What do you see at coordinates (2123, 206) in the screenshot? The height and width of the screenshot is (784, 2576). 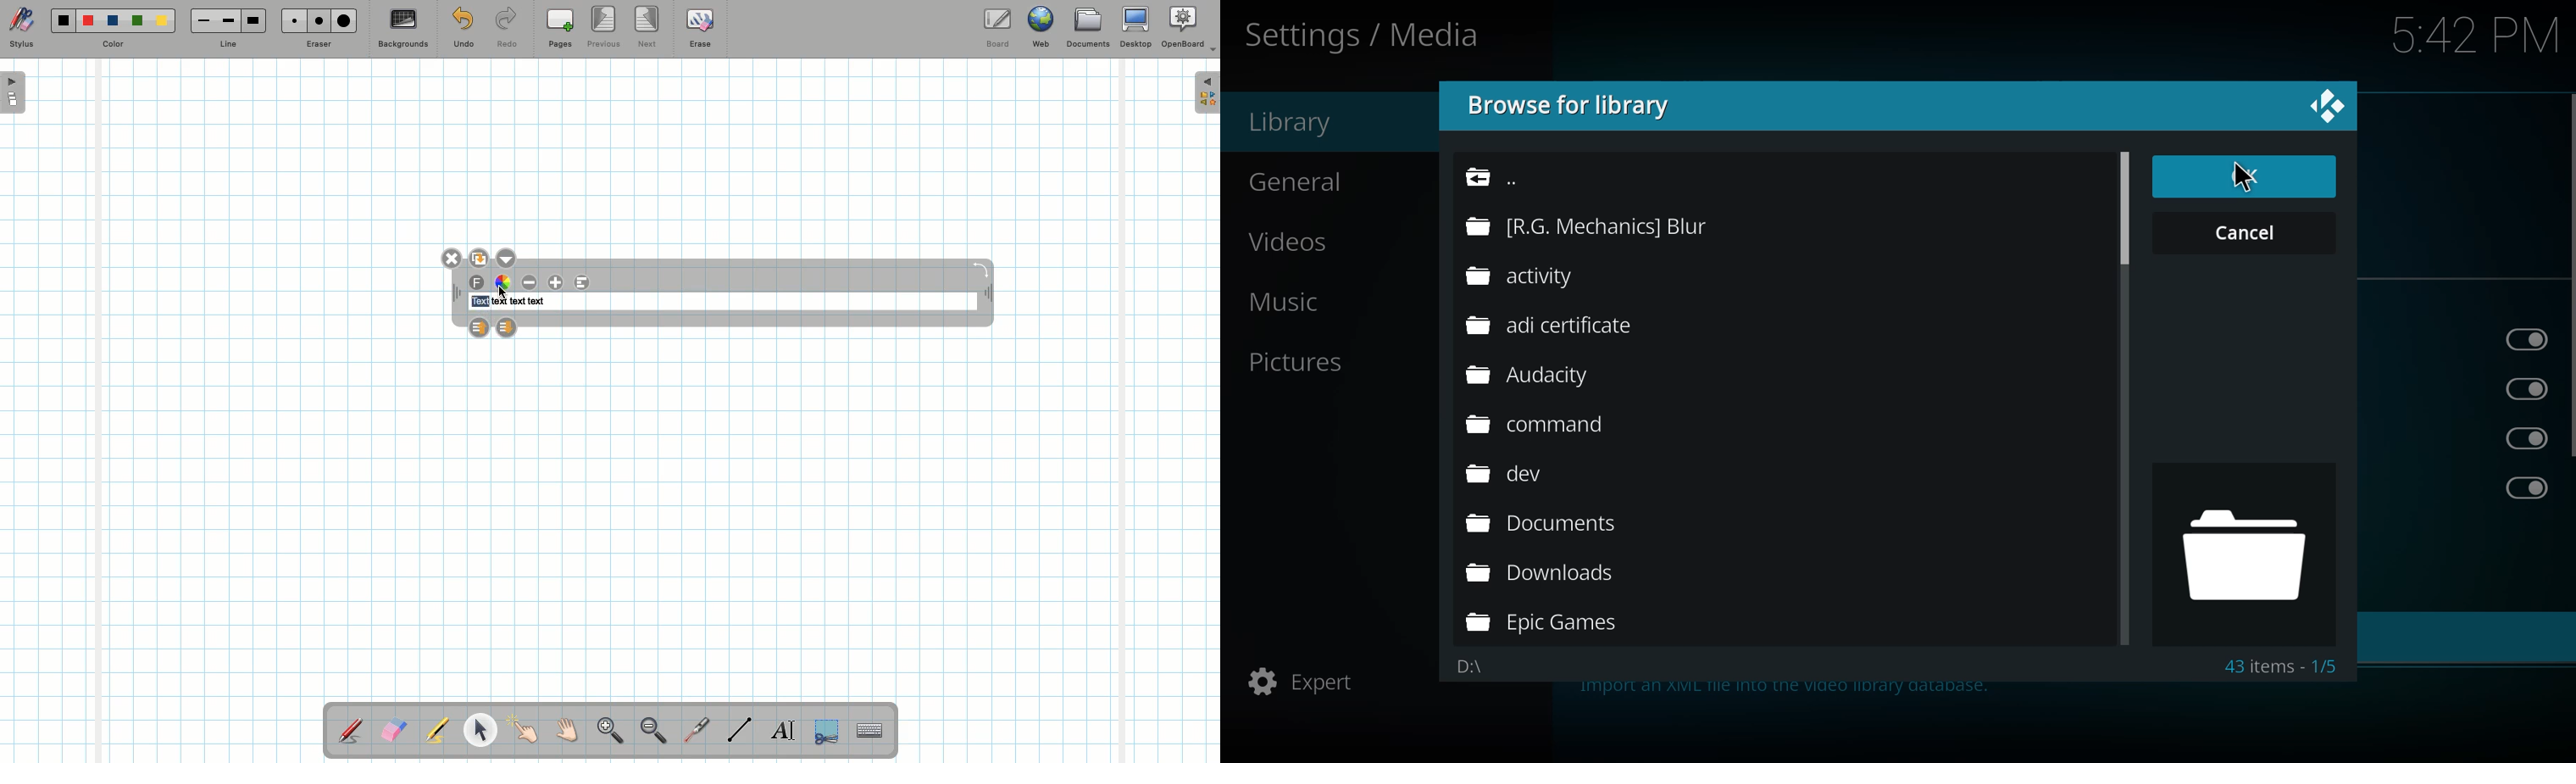 I see `scroll bar` at bounding box center [2123, 206].